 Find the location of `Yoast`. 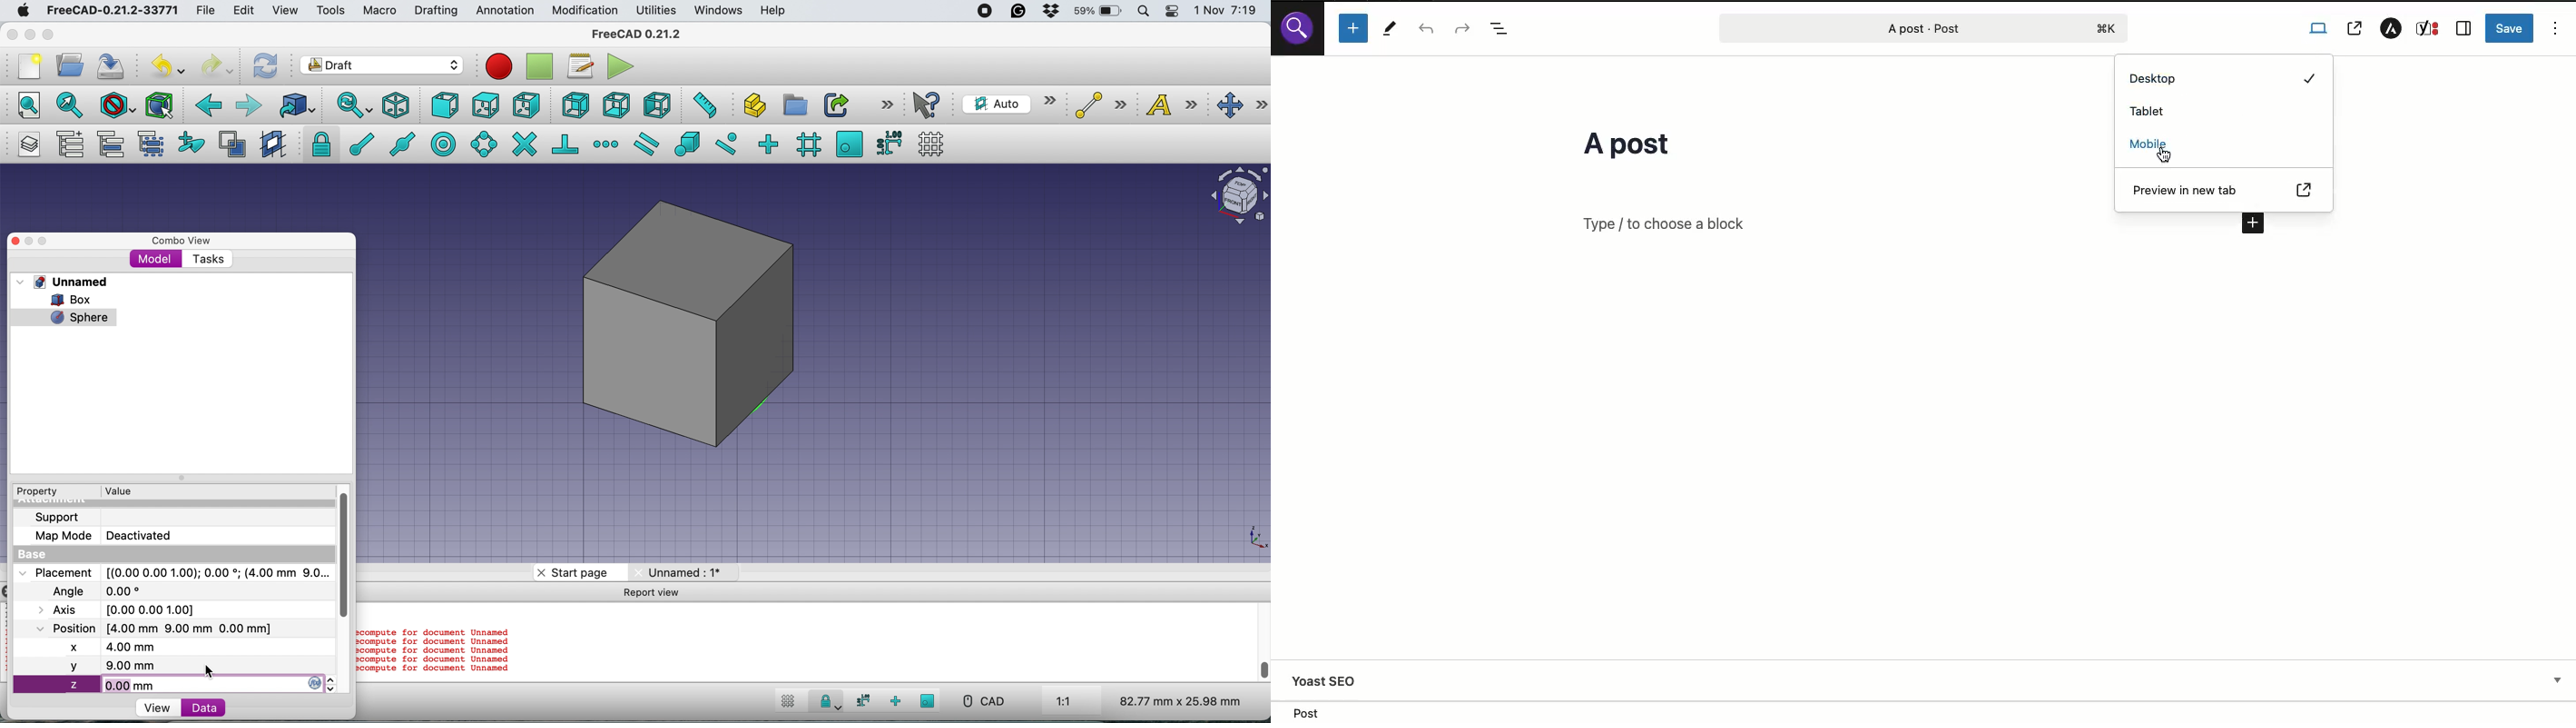

Yoast is located at coordinates (1930, 683).